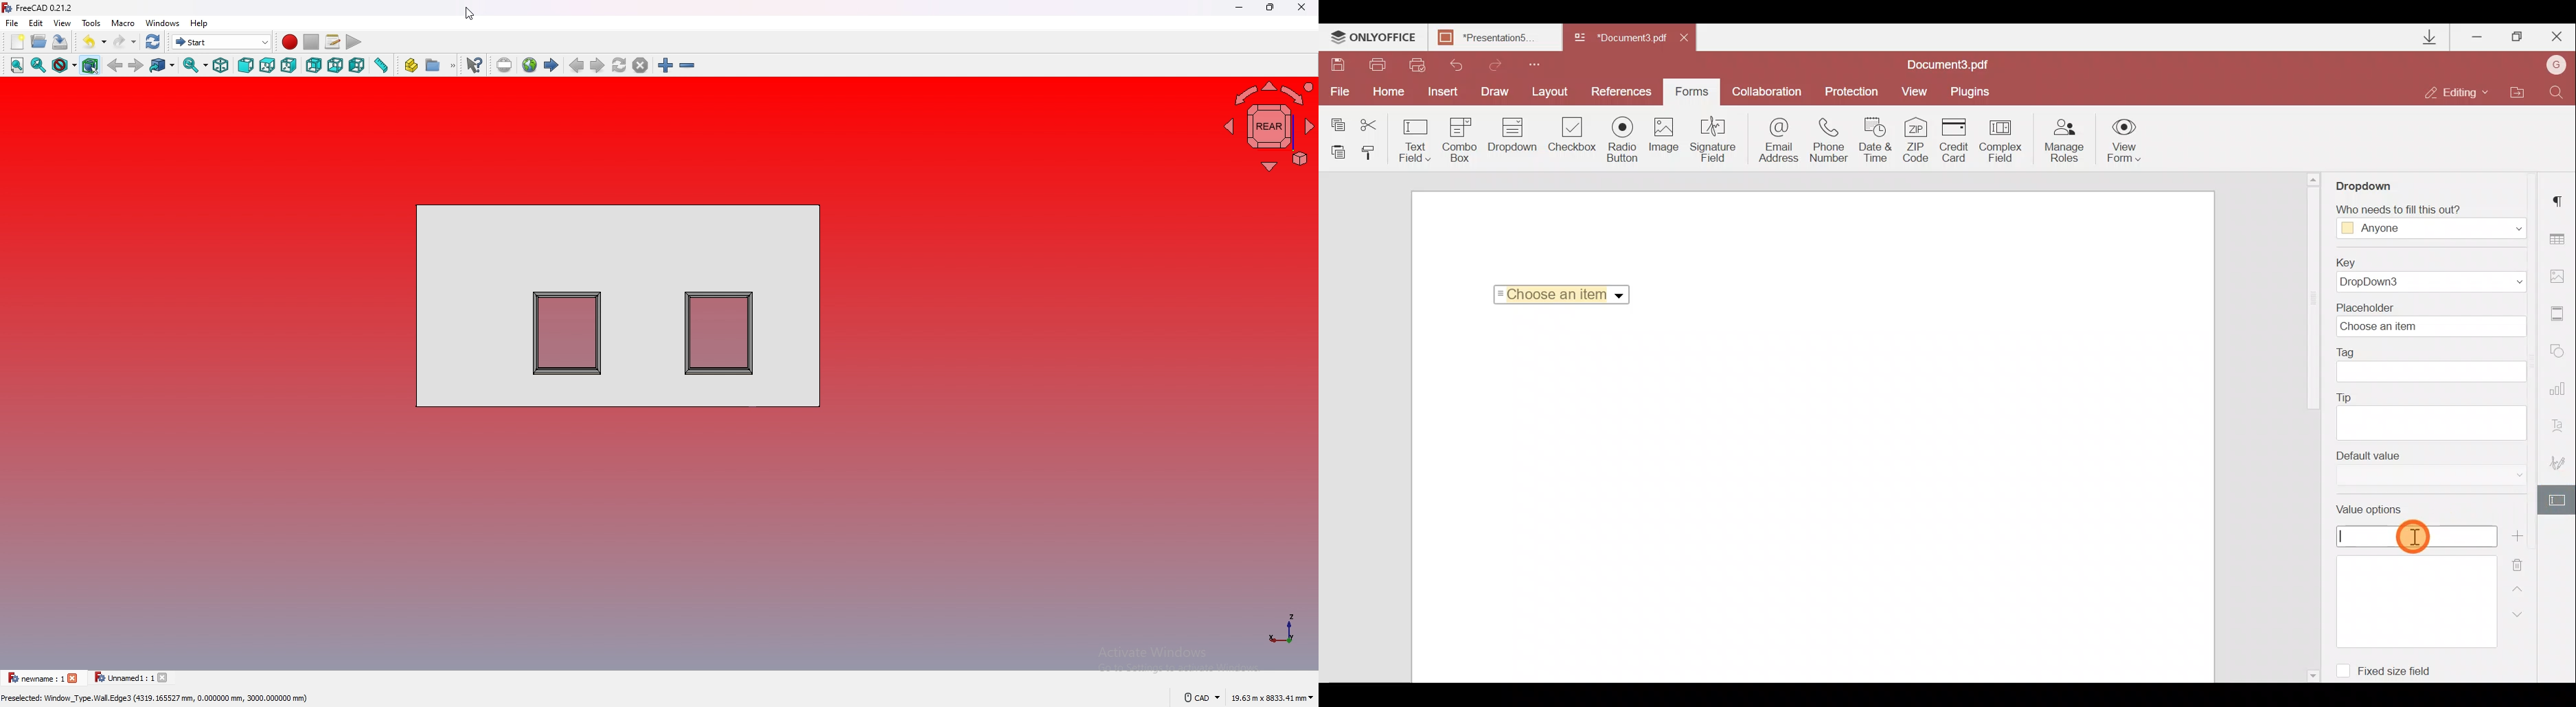 The width and height of the screenshot is (2576, 728). I want to click on start page, so click(552, 65).